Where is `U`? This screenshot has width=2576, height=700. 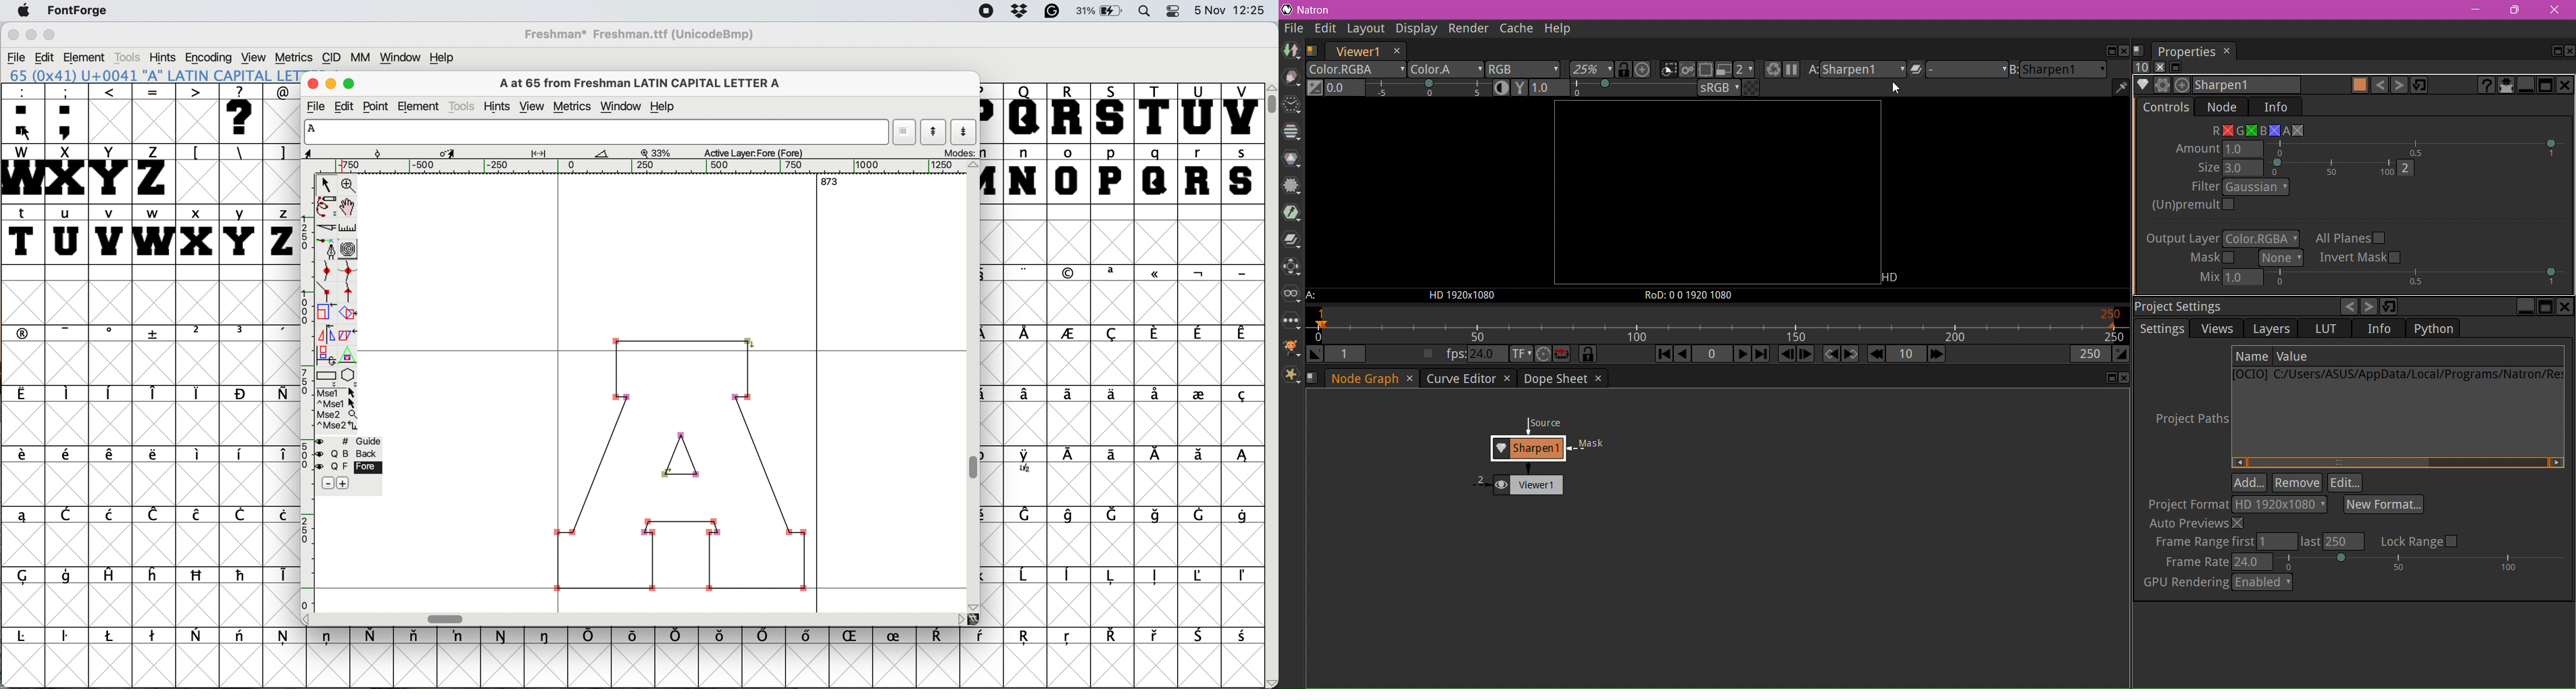 U is located at coordinates (1198, 113).